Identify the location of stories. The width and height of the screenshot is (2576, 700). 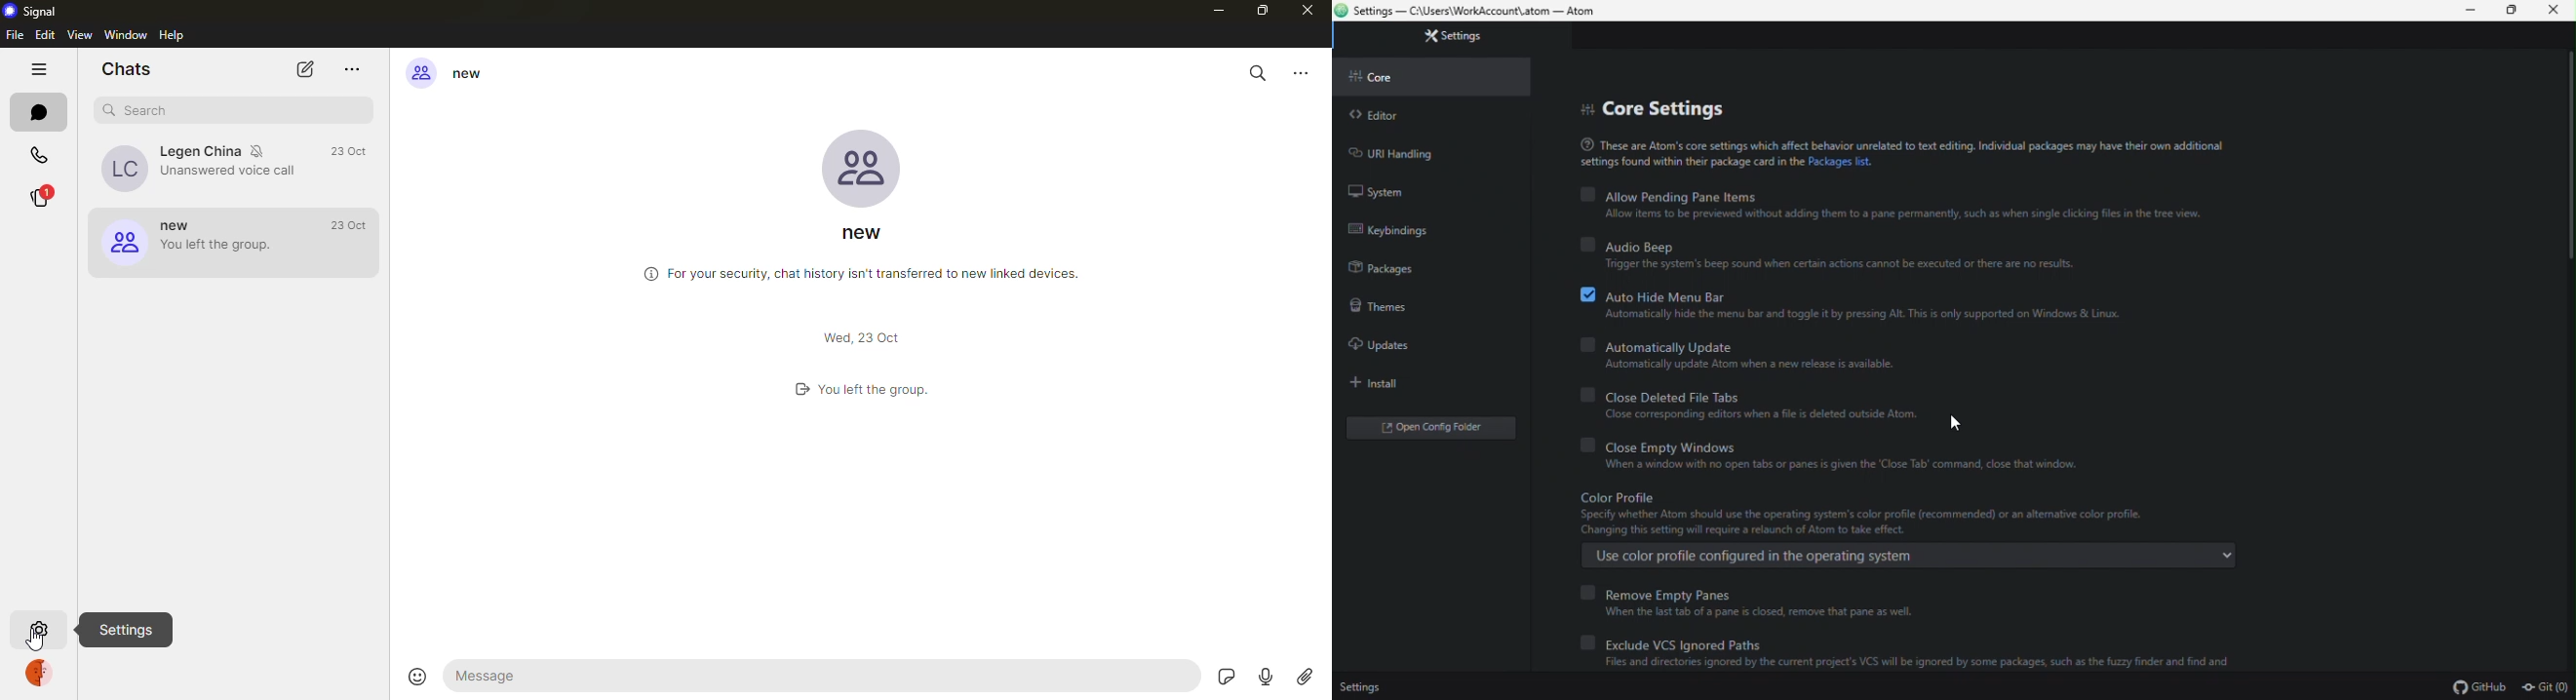
(46, 196).